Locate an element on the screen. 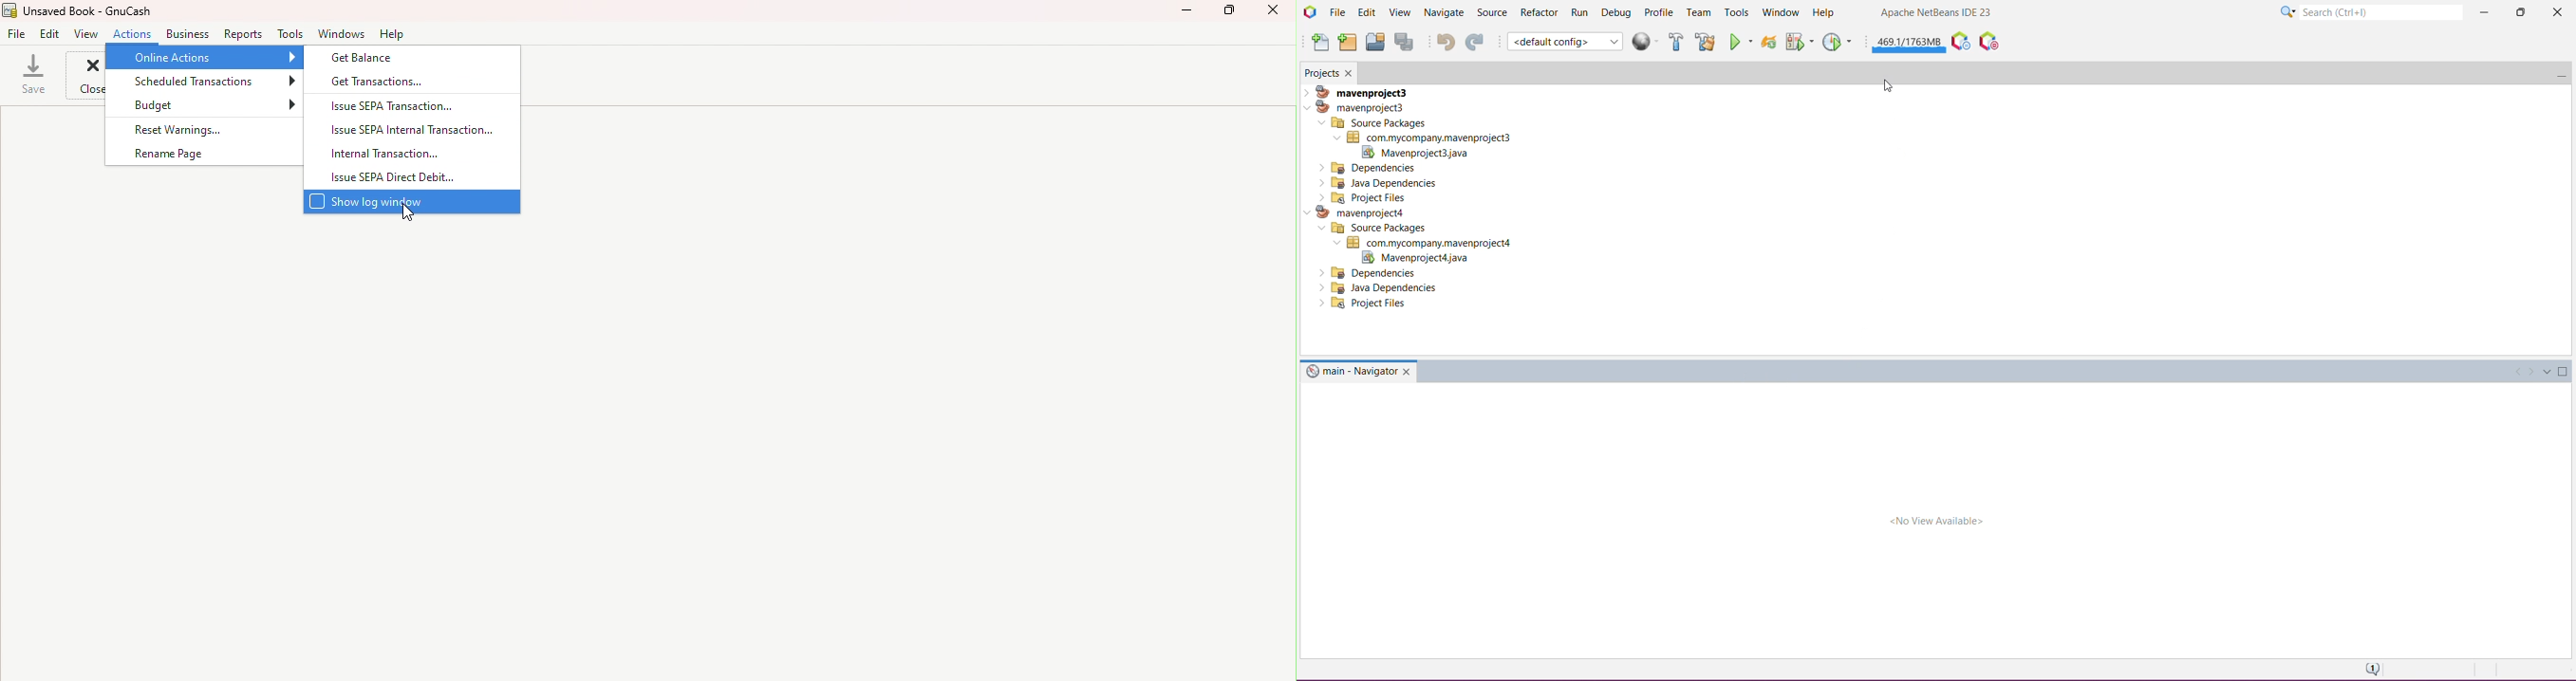 This screenshot has height=700, width=2576. Windows is located at coordinates (342, 32).